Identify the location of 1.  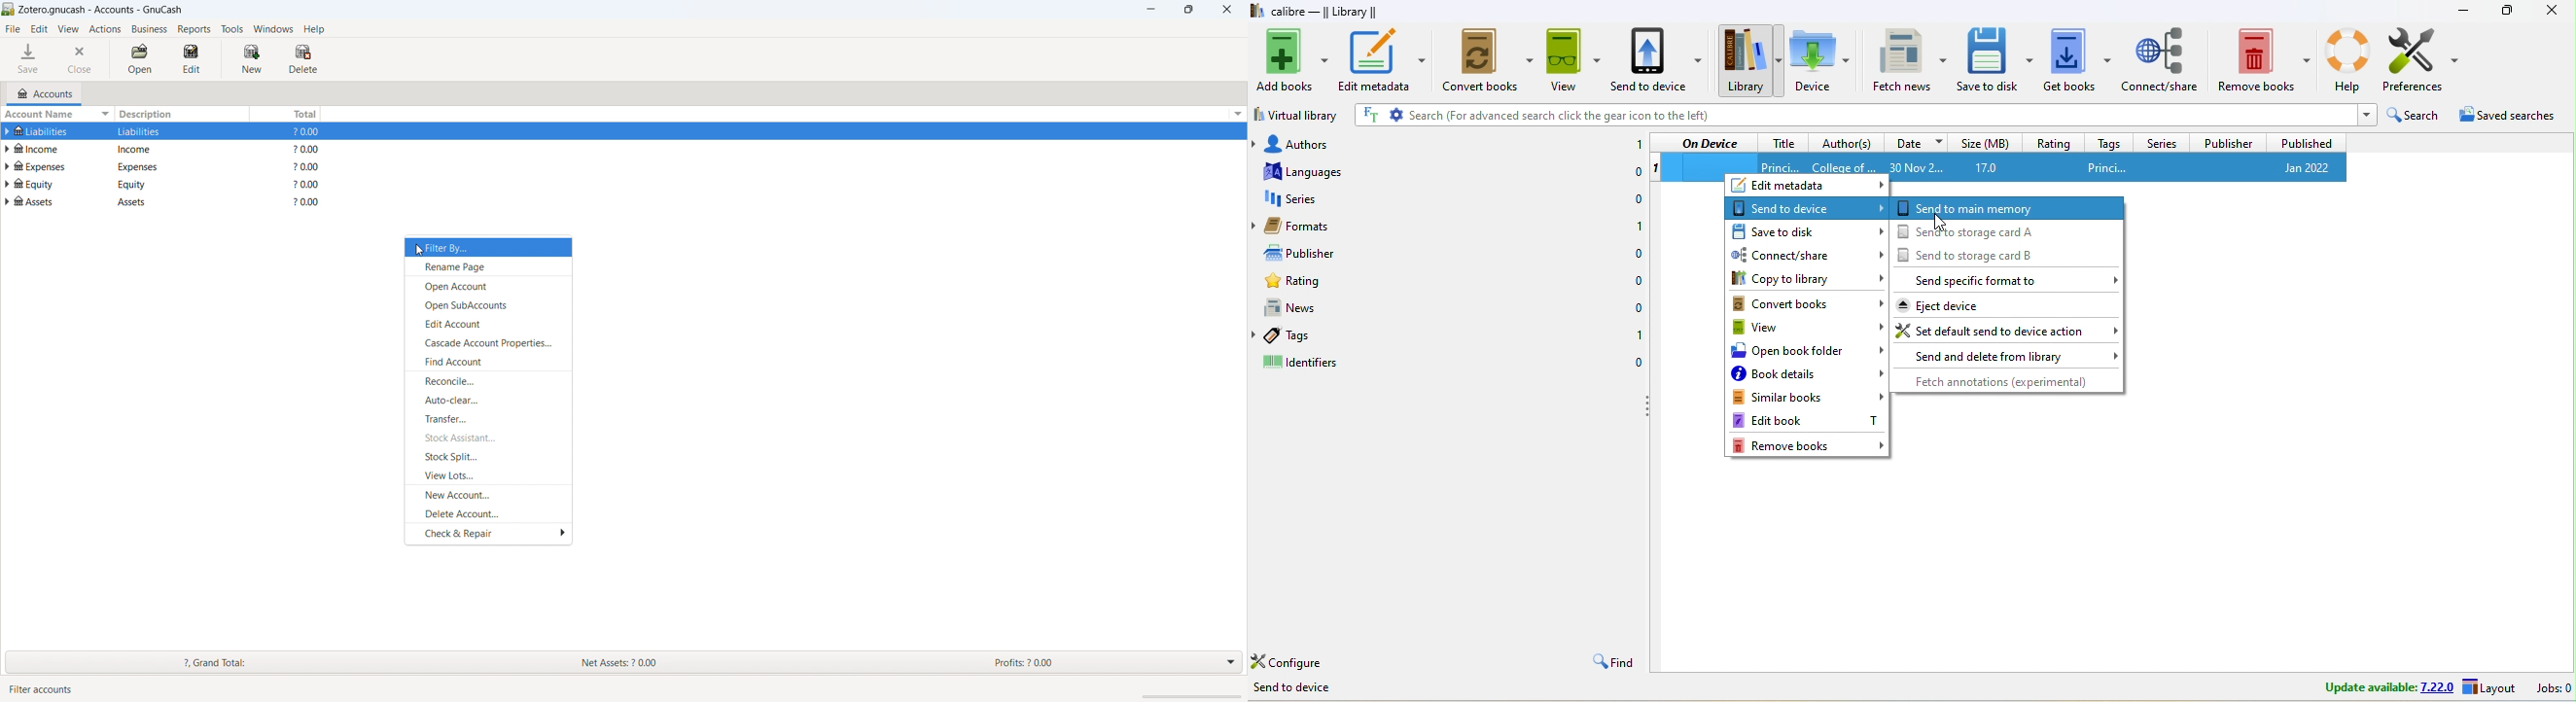
(1638, 339).